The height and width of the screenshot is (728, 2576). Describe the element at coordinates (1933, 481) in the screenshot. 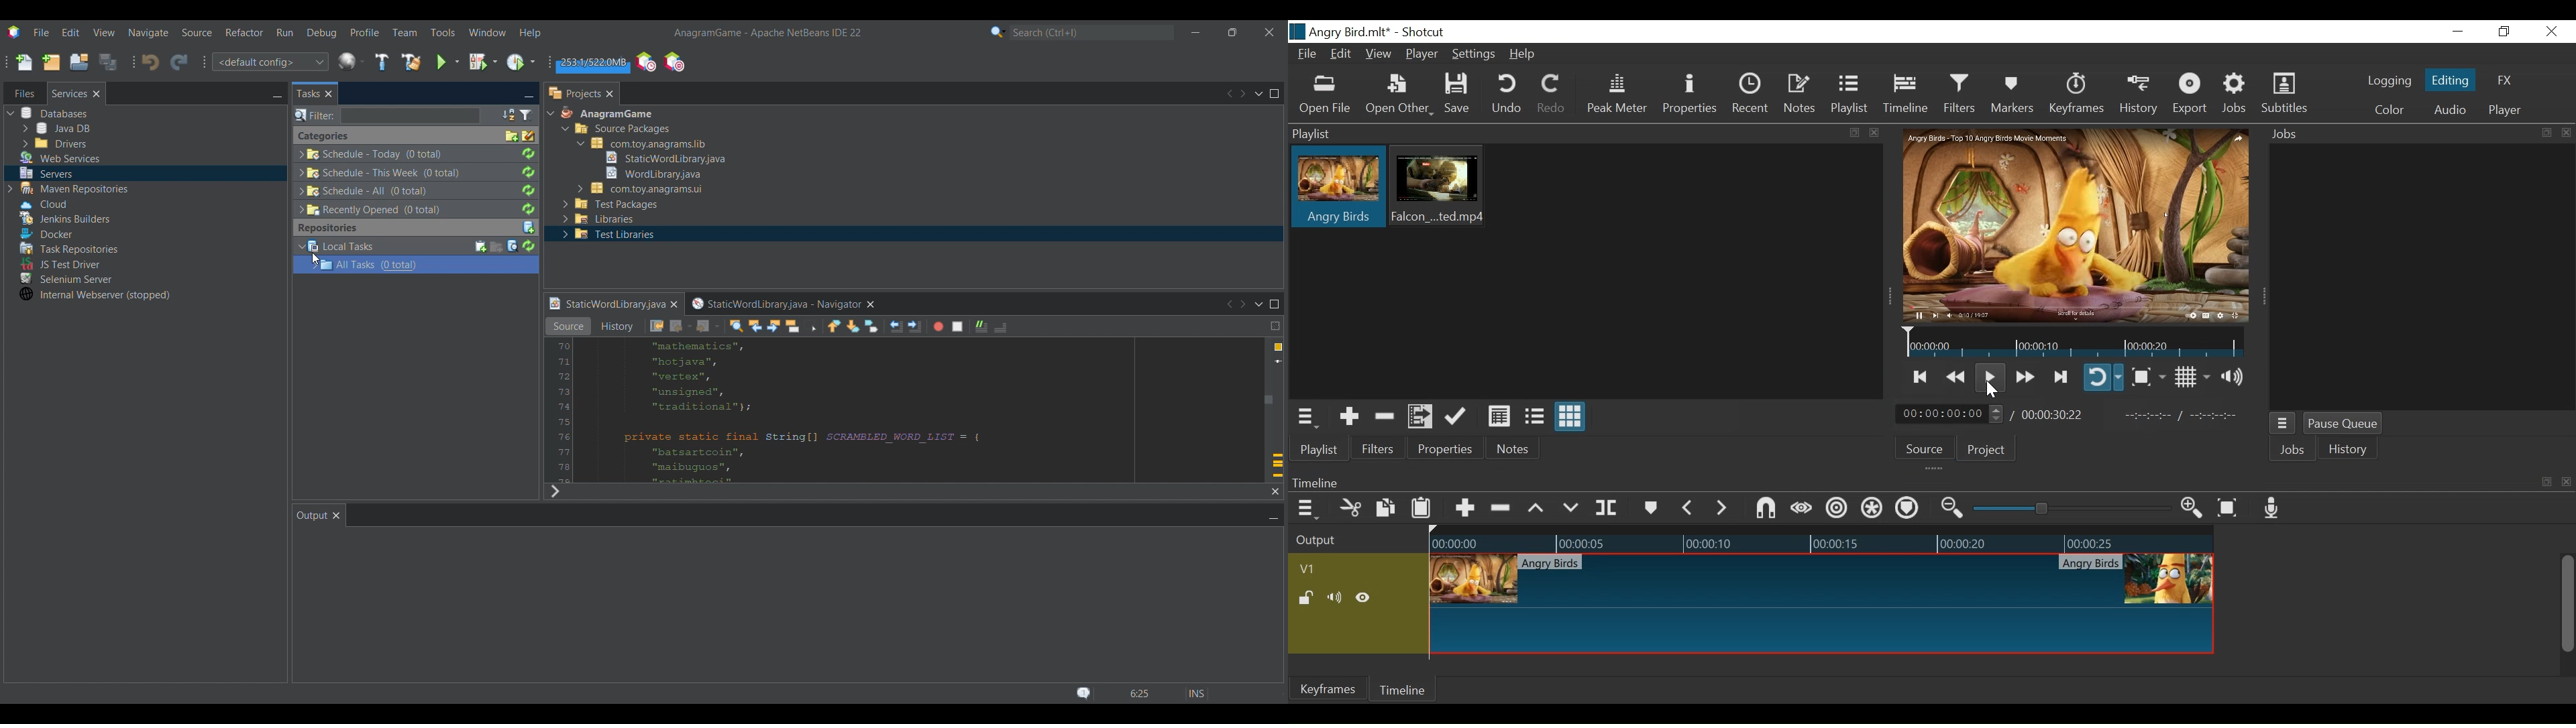

I see `` at that location.